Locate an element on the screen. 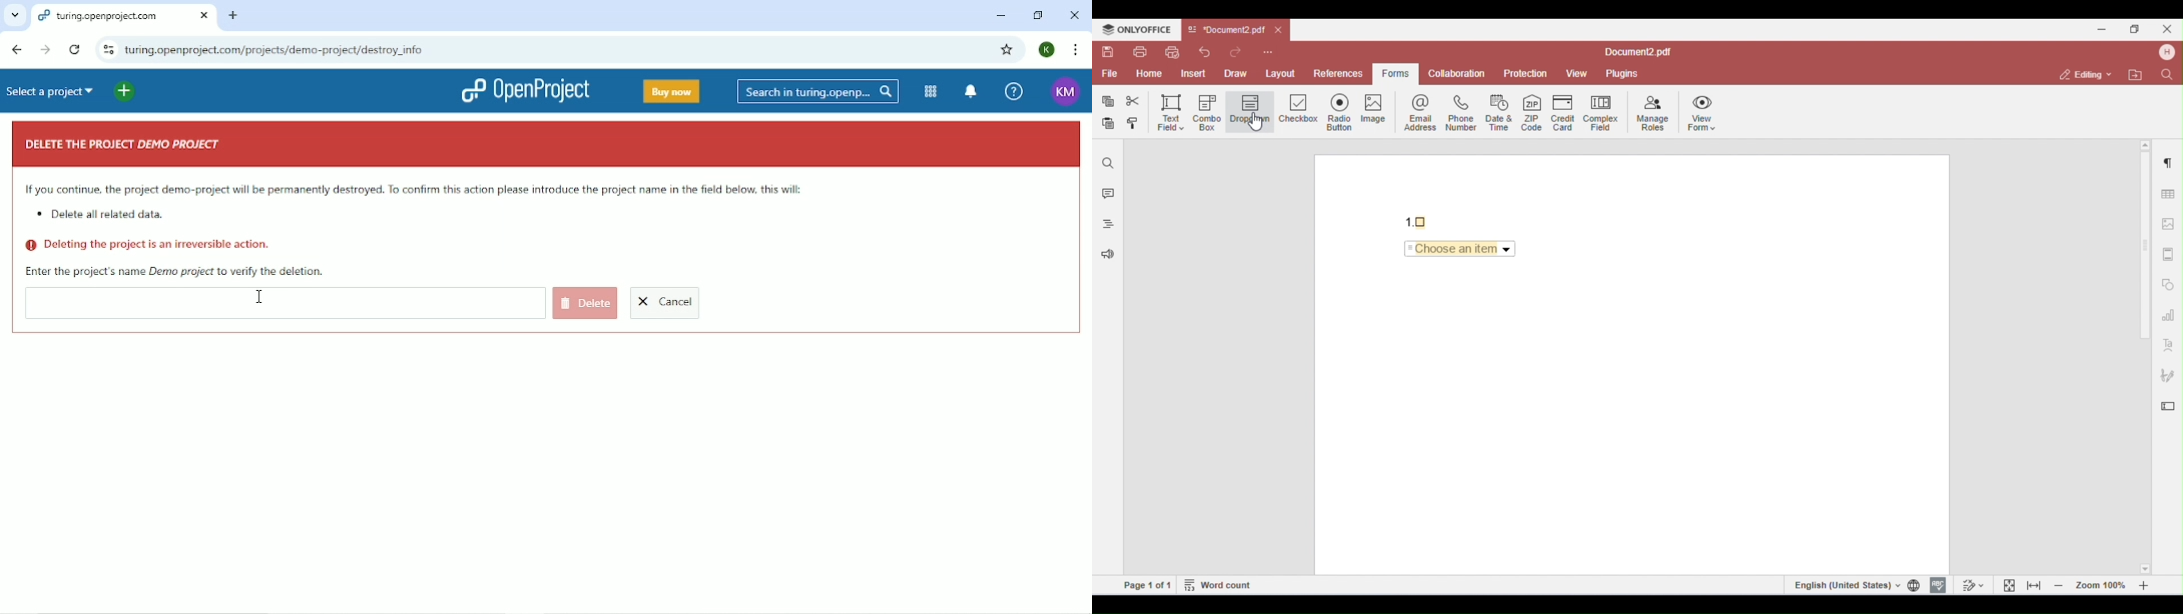 The image size is (2184, 616). Help is located at coordinates (1013, 92).